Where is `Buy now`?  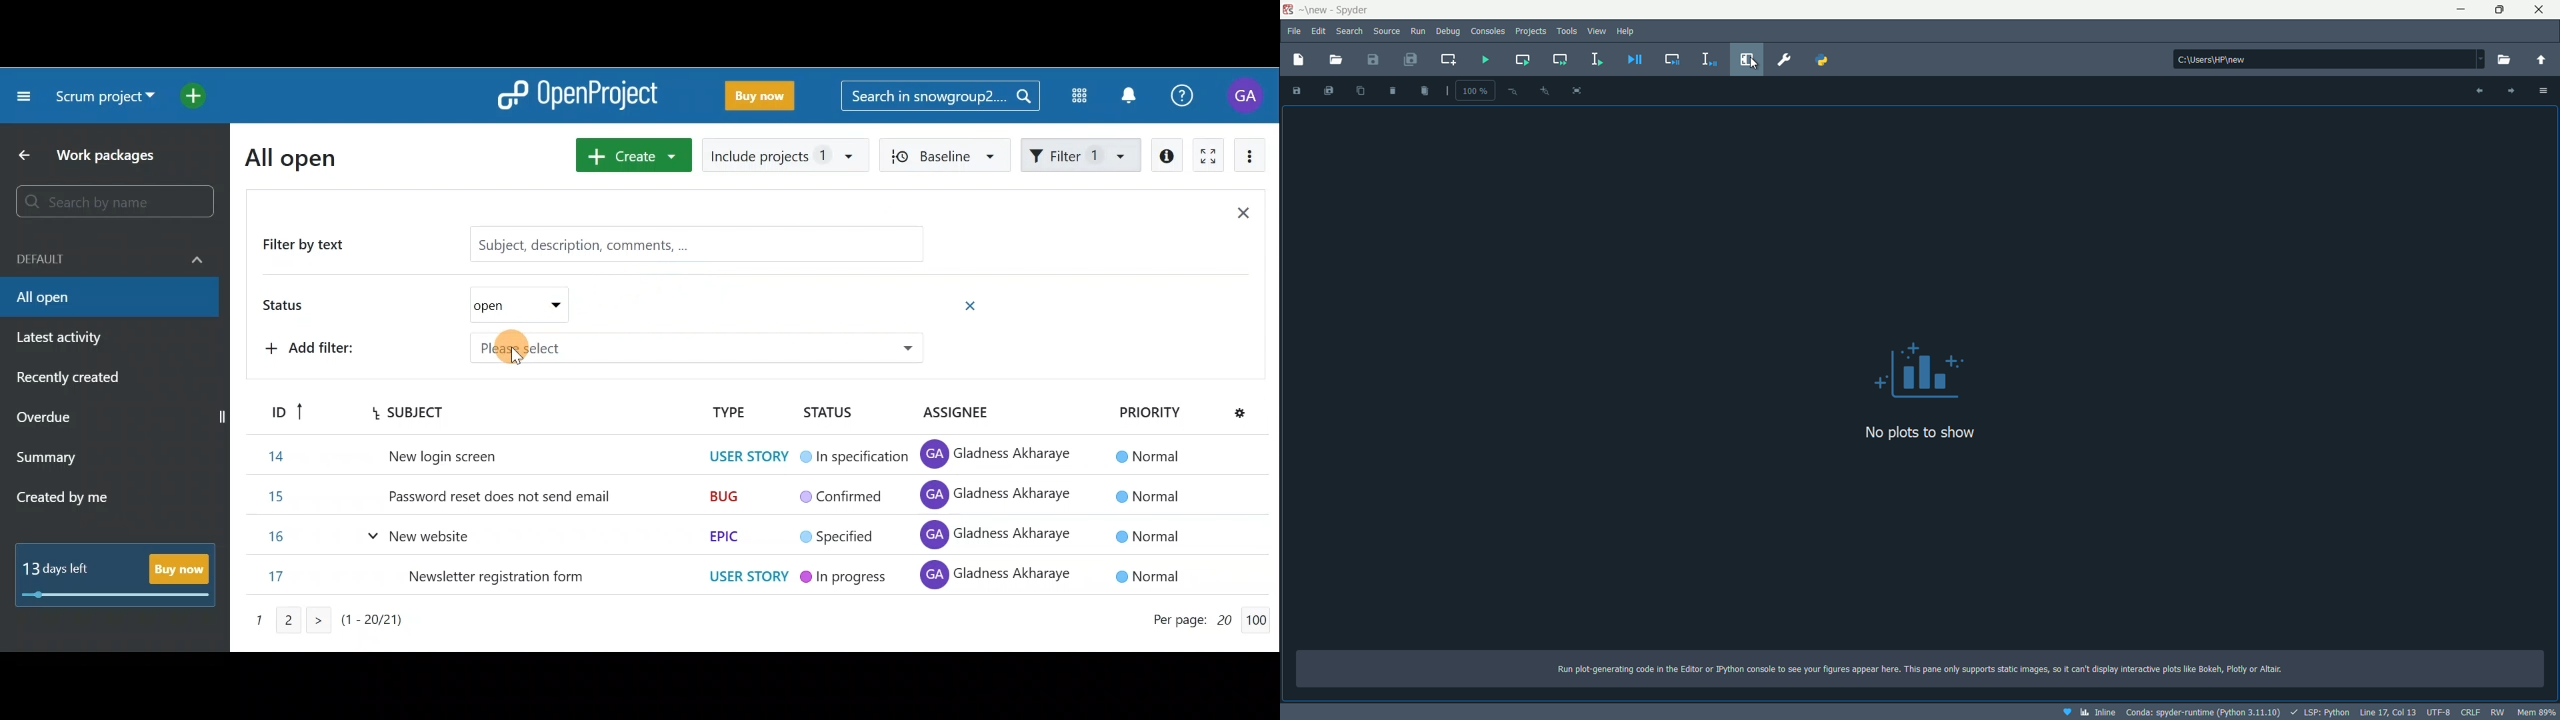
Buy now is located at coordinates (764, 99).